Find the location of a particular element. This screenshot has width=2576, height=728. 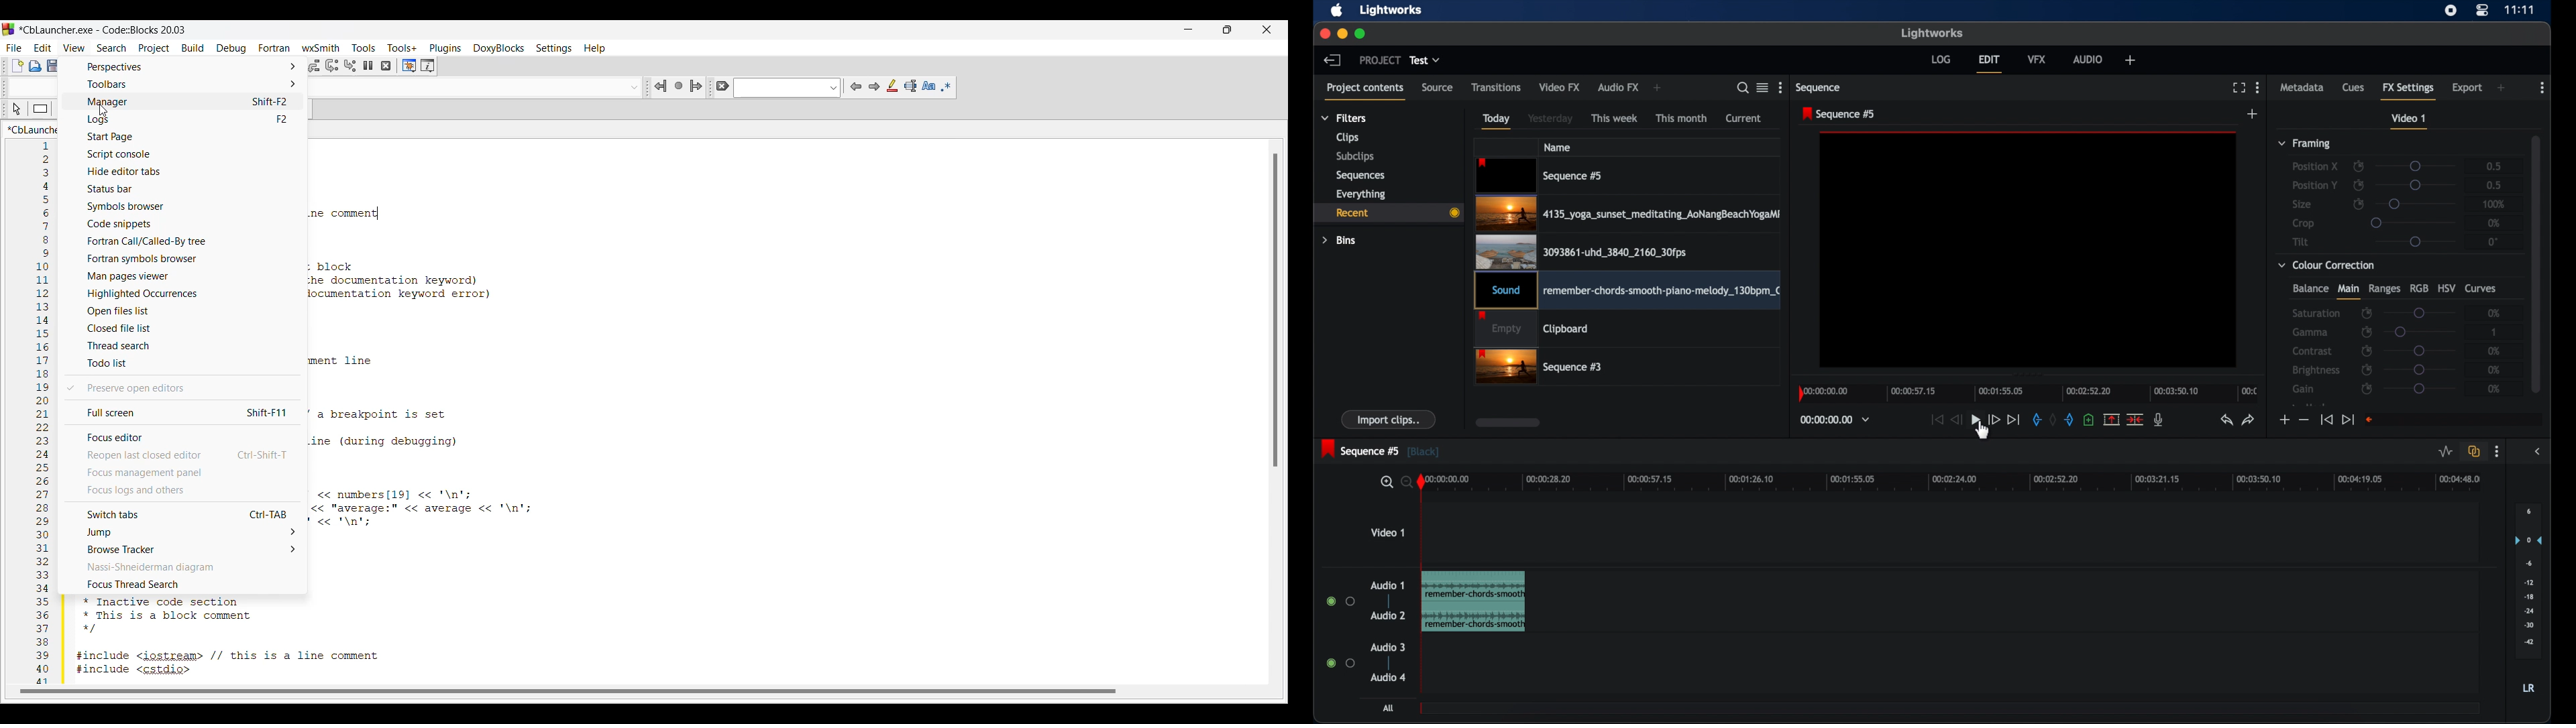

Perspective options is located at coordinates (182, 67).